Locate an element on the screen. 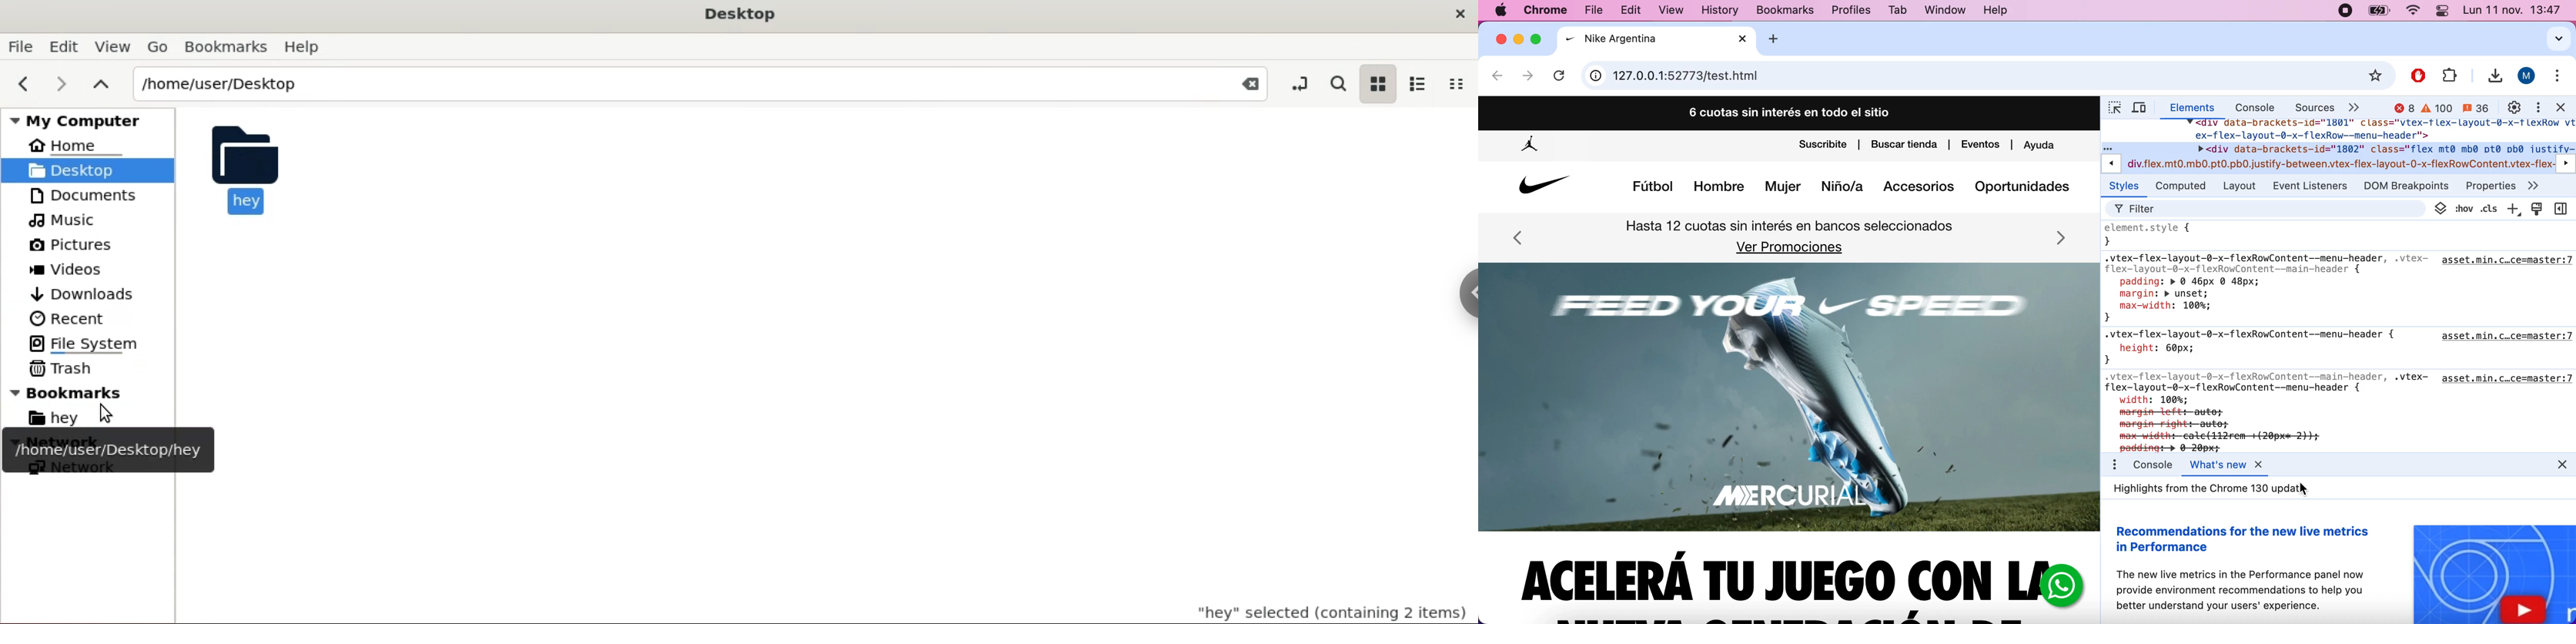 The height and width of the screenshot is (644, 2576). Eventos is located at coordinates (1981, 144).